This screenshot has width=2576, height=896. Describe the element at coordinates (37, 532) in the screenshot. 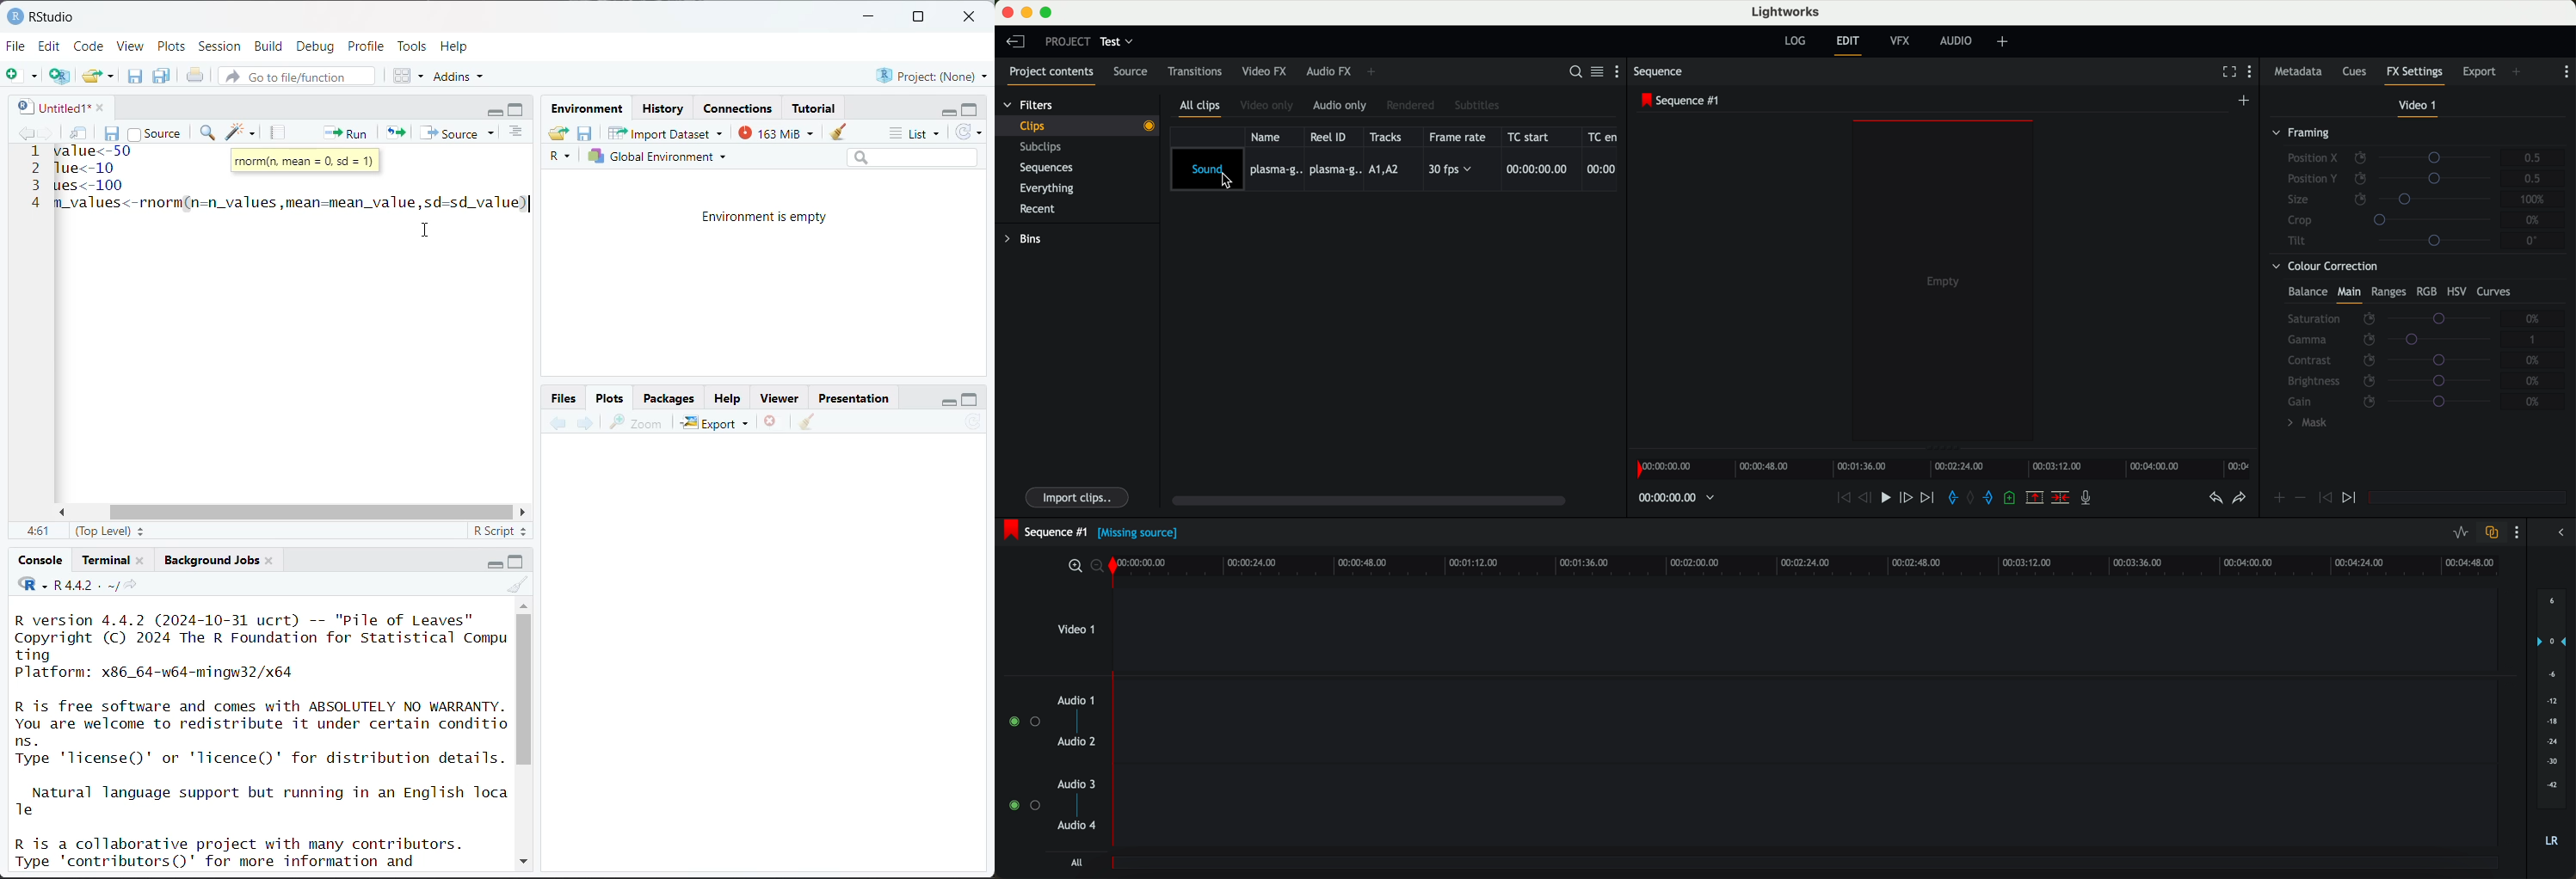

I see `4:61` at that location.